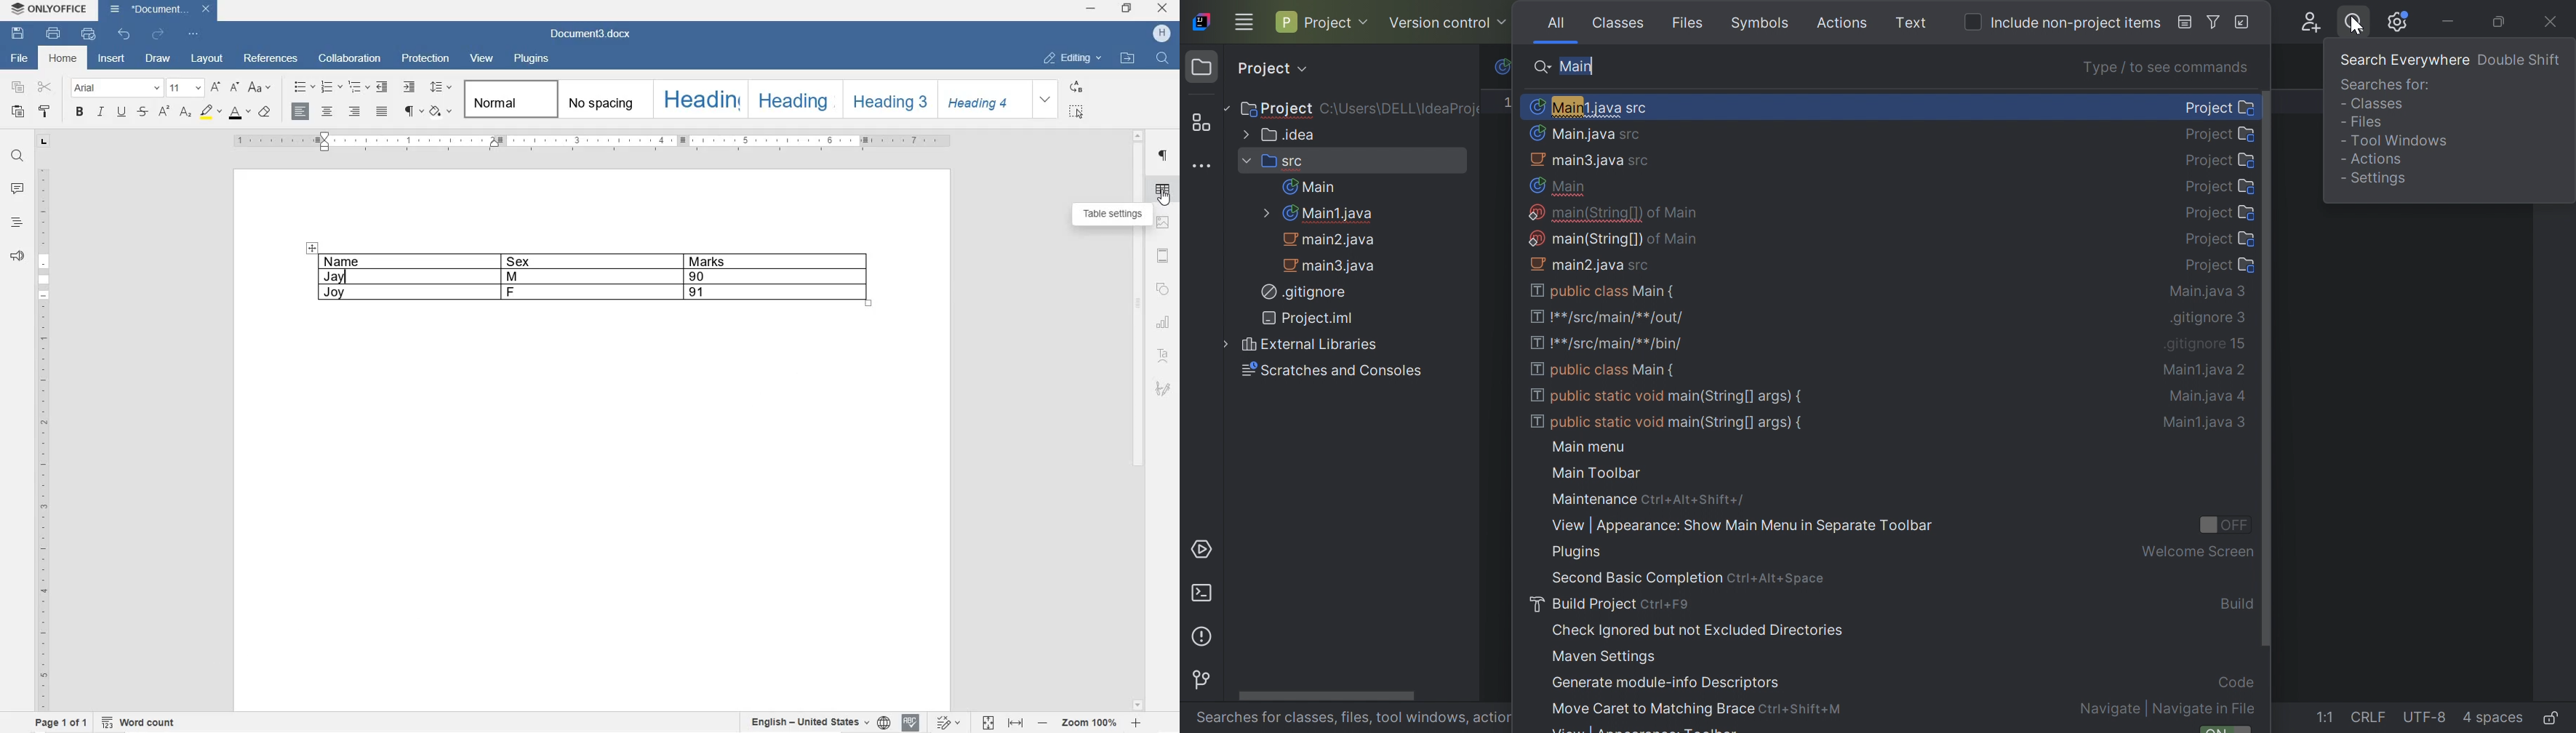 The height and width of the screenshot is (756, 2576). Describe the element at coordinates (1001, 722) in the screenshot. I see `FIT TO PAGE OR WIDTH` at that location.